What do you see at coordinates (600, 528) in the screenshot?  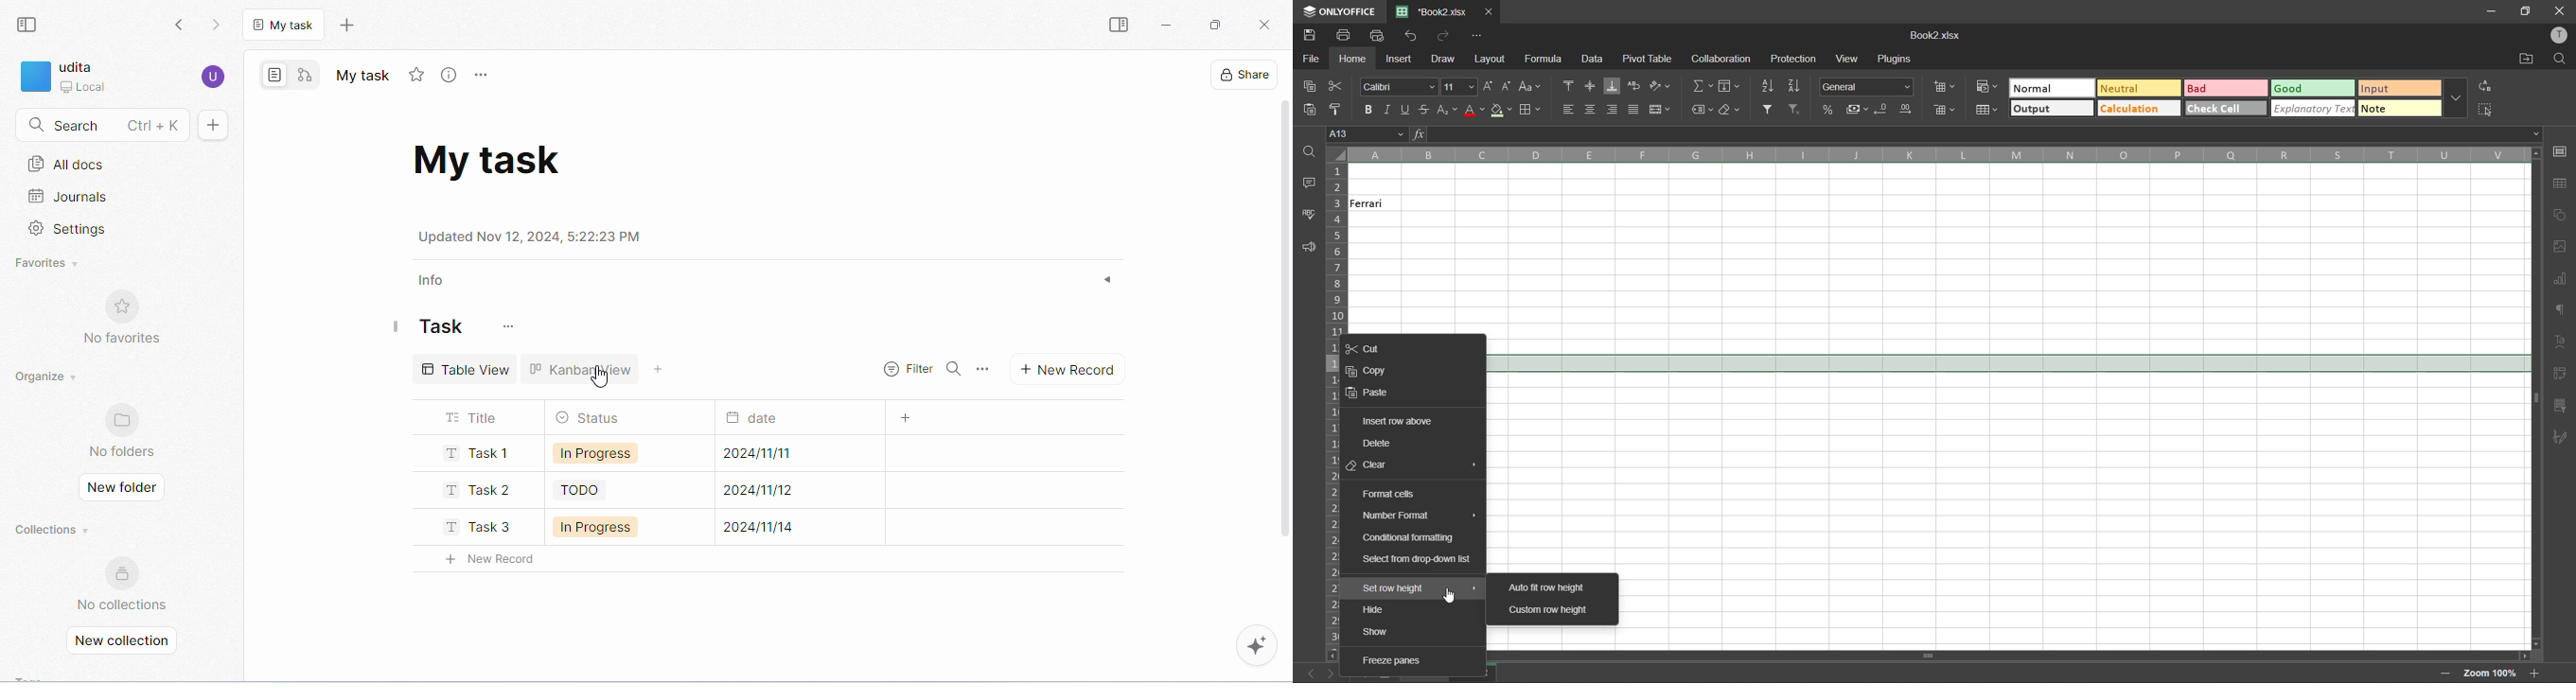 I see `in progress` at bounding box center [600, 528].